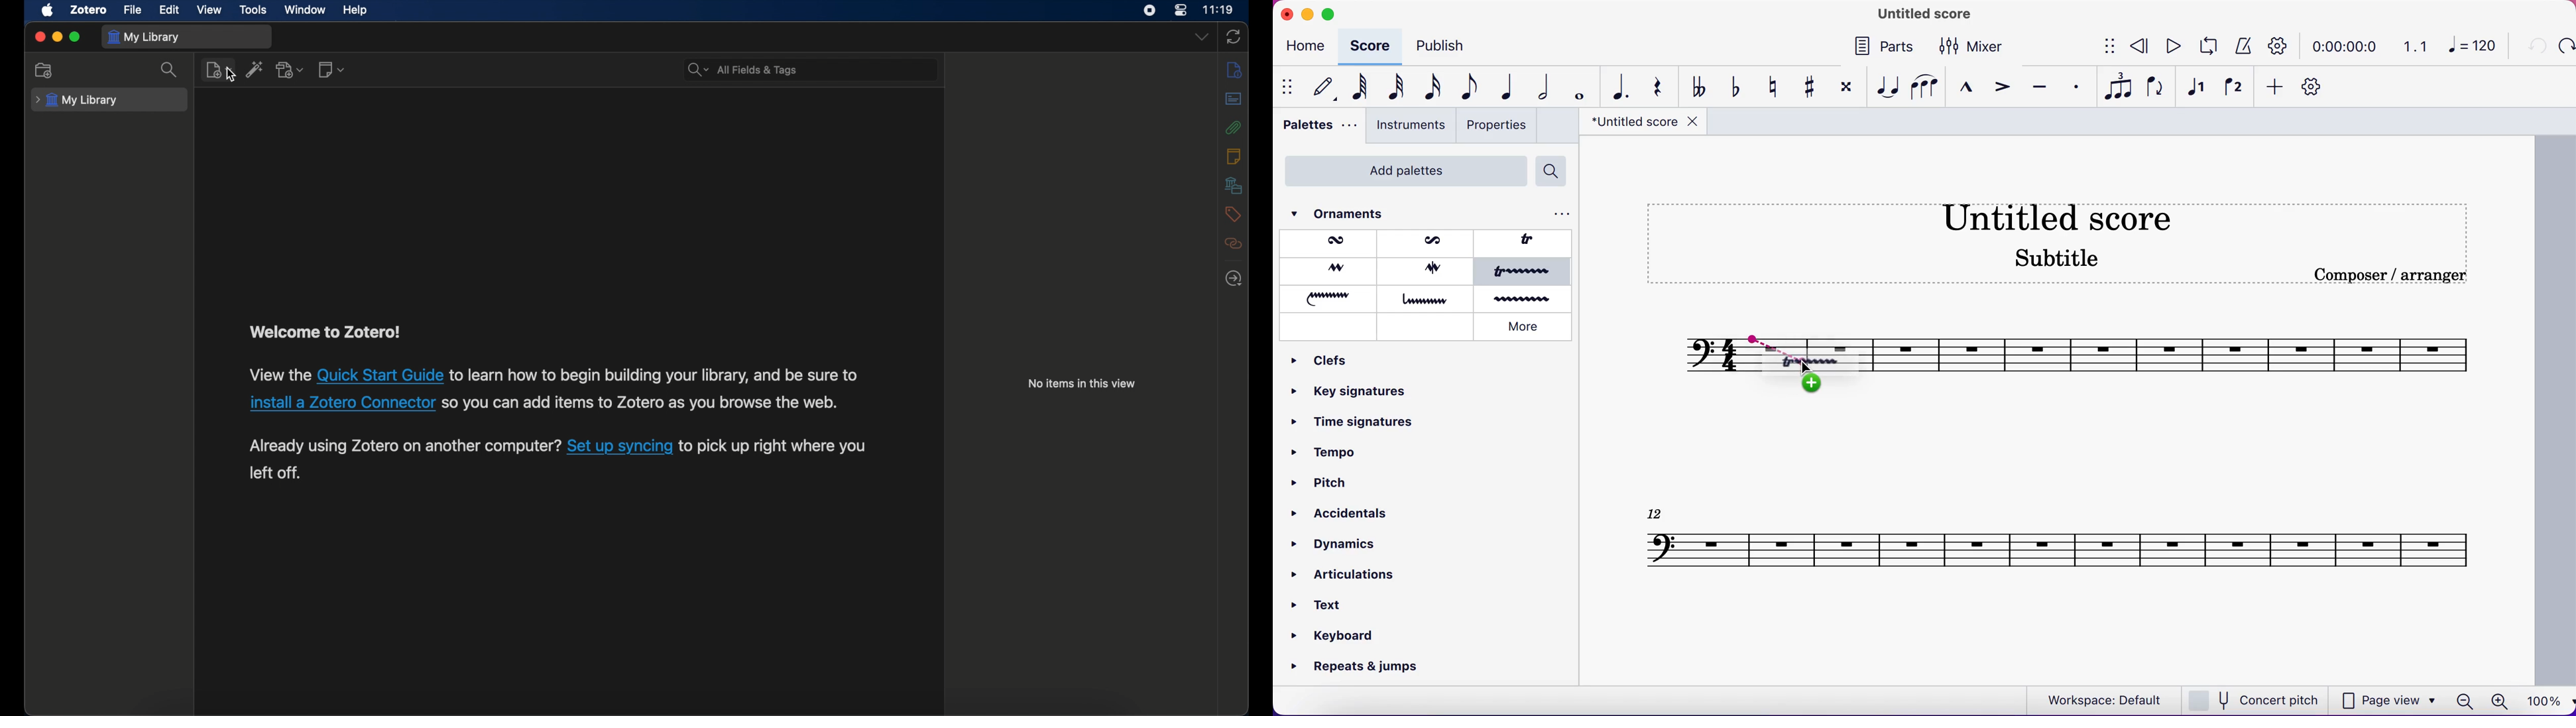 The image size is (2576, 728). I want to click on score subtitle, so click(2061, 264).